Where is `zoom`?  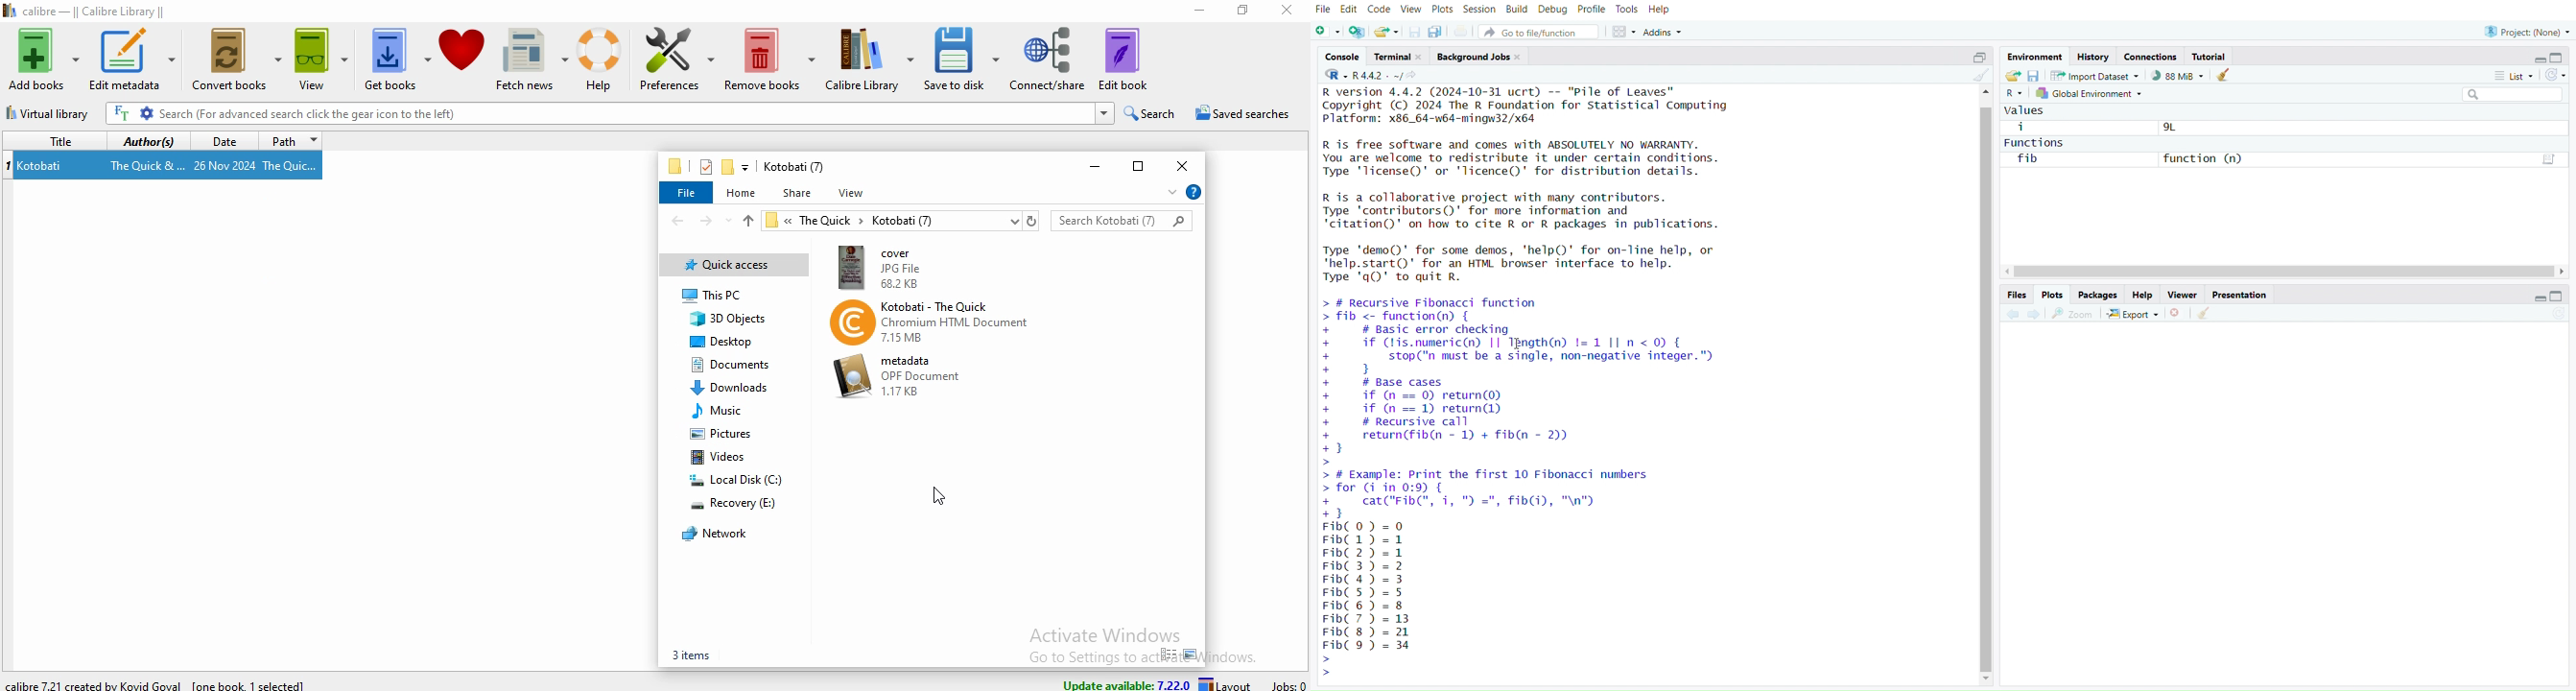 zoom is located at coordinates (2073, 315).